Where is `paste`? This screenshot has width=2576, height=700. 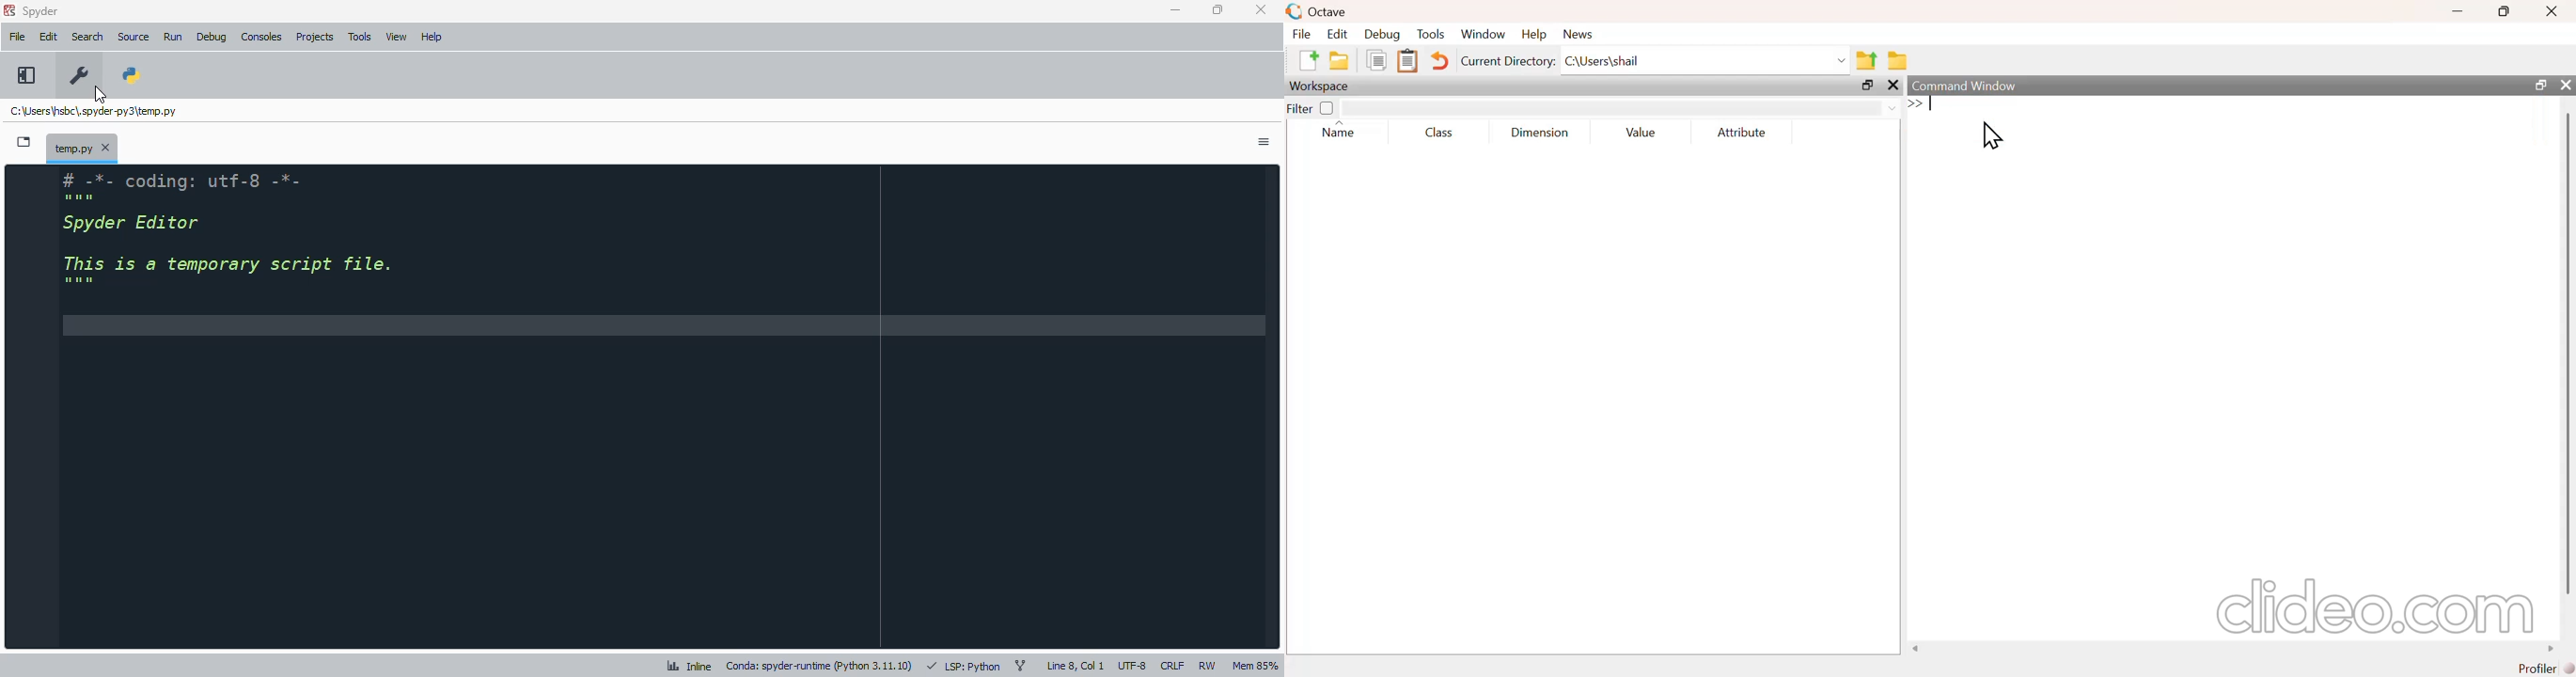
paste is located at coordinates (1409, 59).